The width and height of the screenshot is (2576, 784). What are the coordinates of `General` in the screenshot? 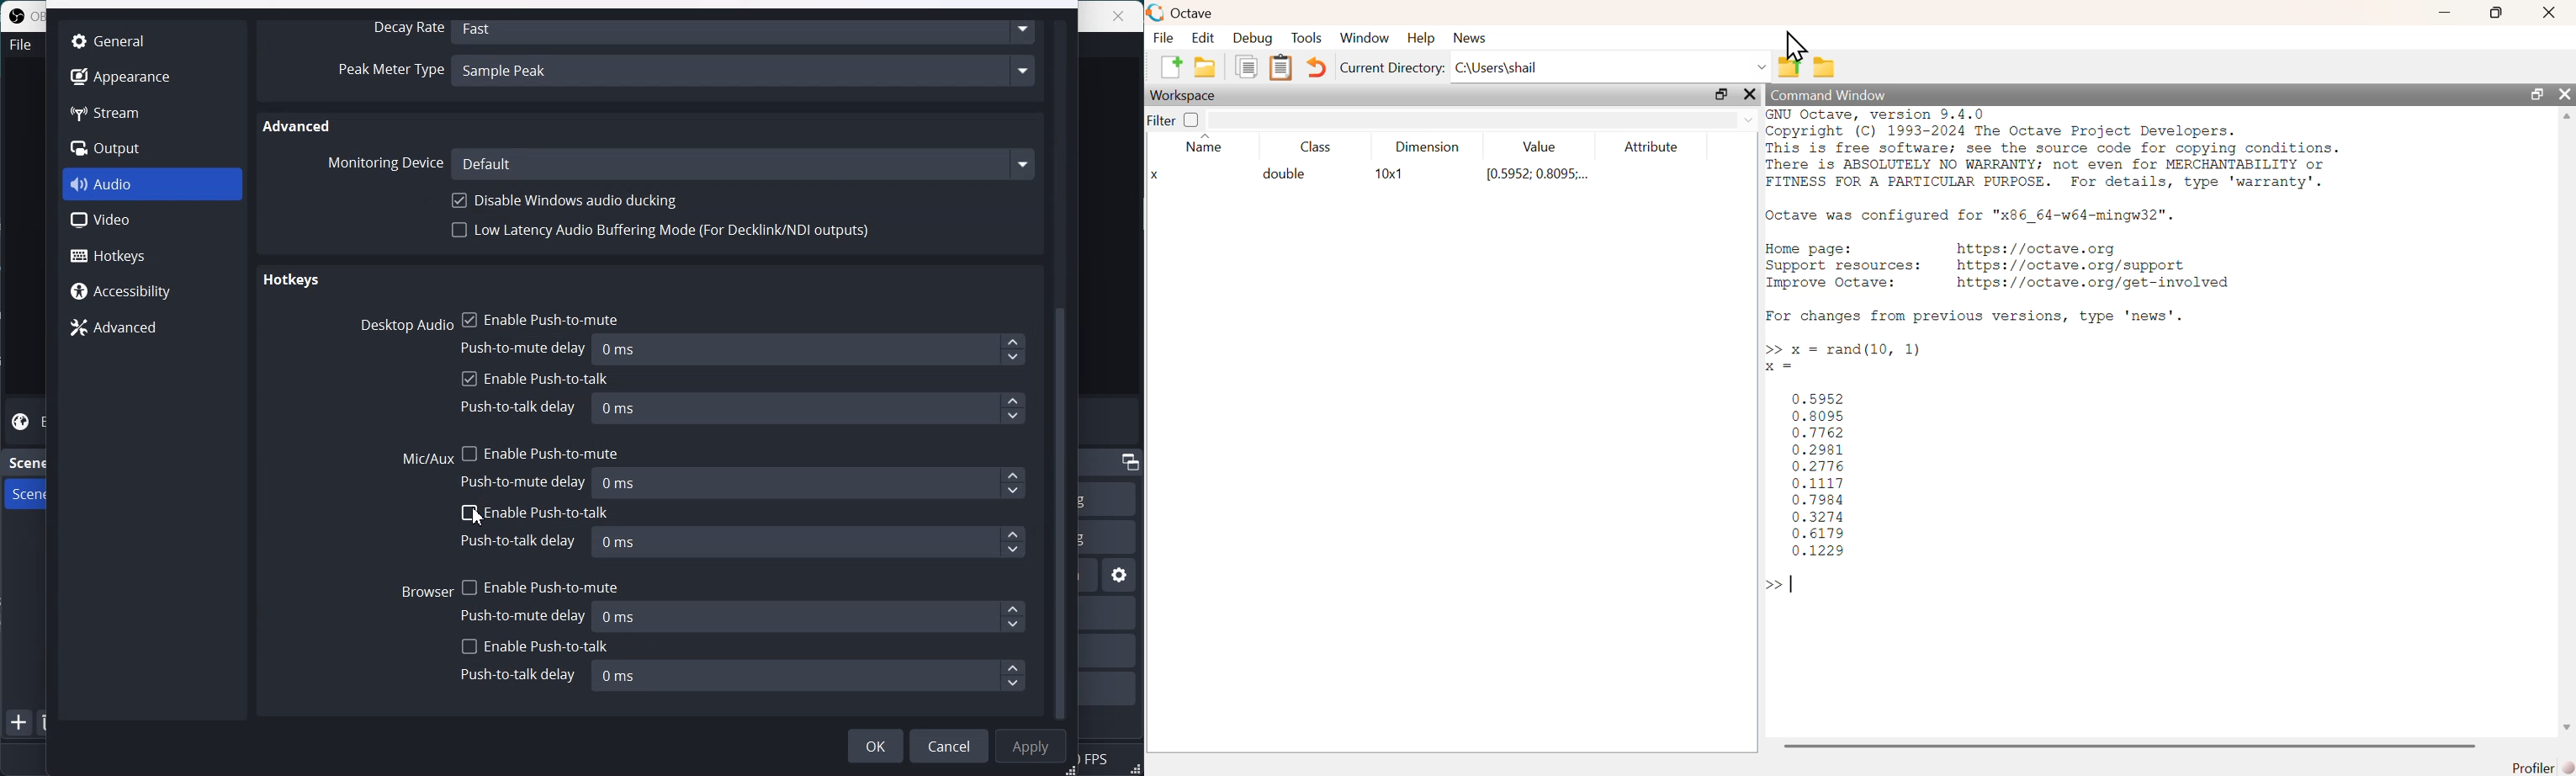 It's located at (116, 40).